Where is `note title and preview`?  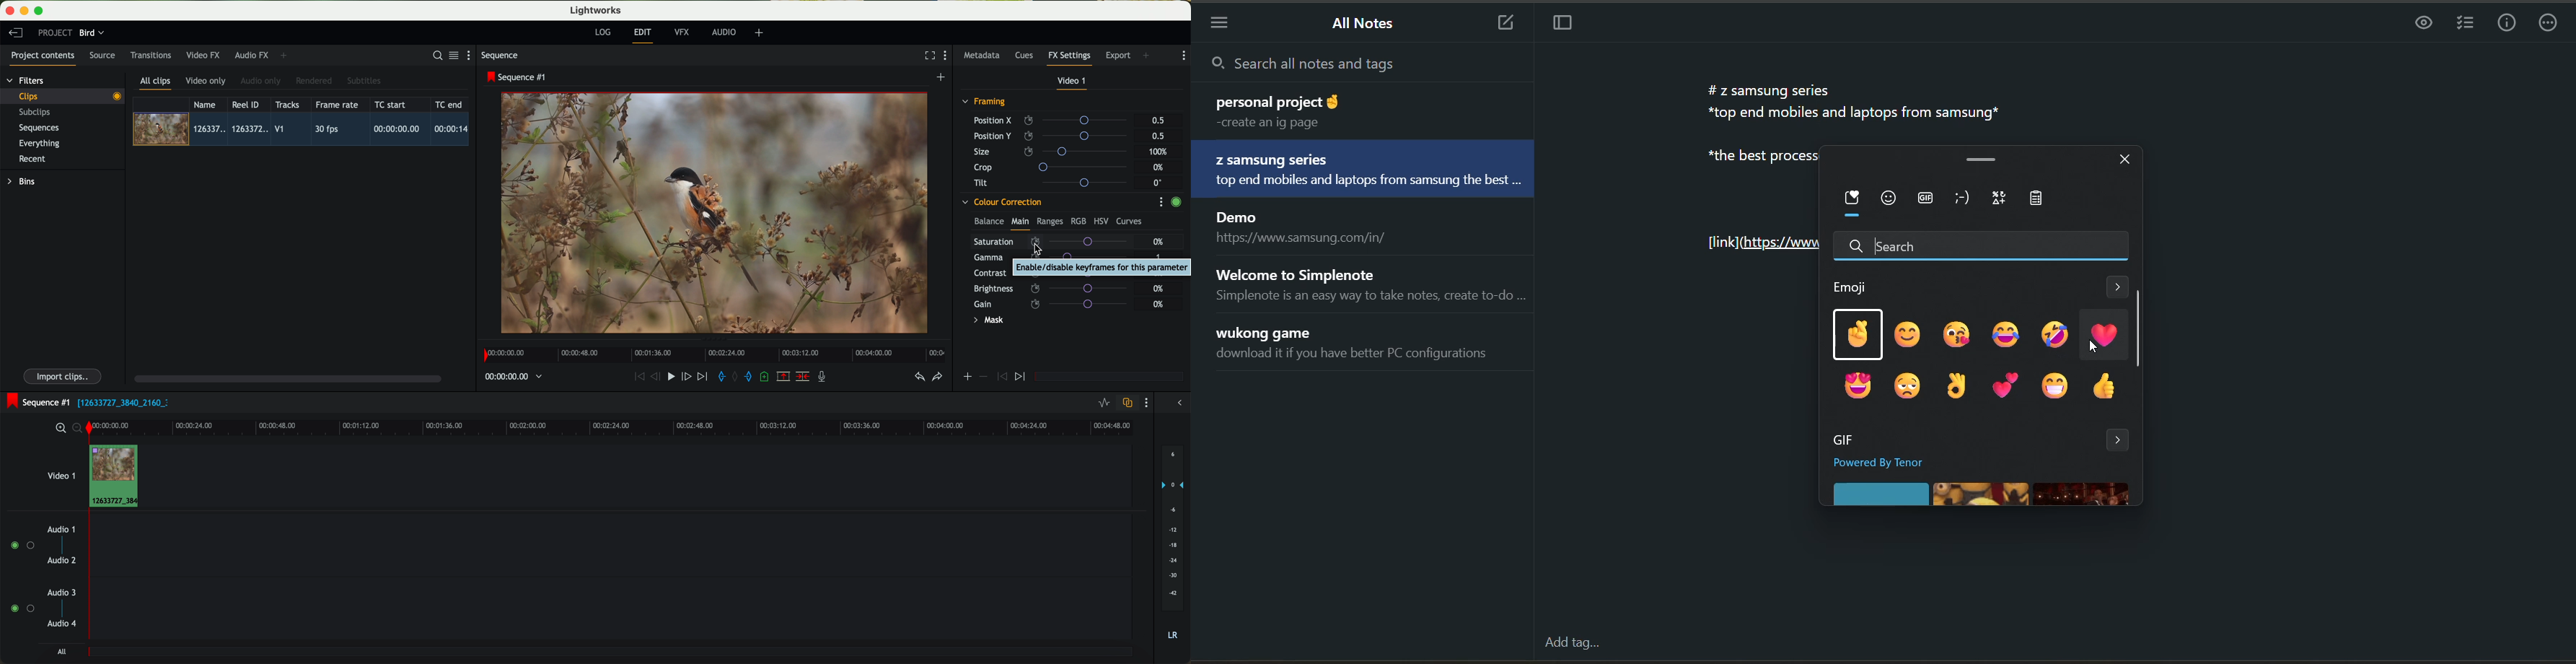
note title and preview is located at coordinates (1367, 284).